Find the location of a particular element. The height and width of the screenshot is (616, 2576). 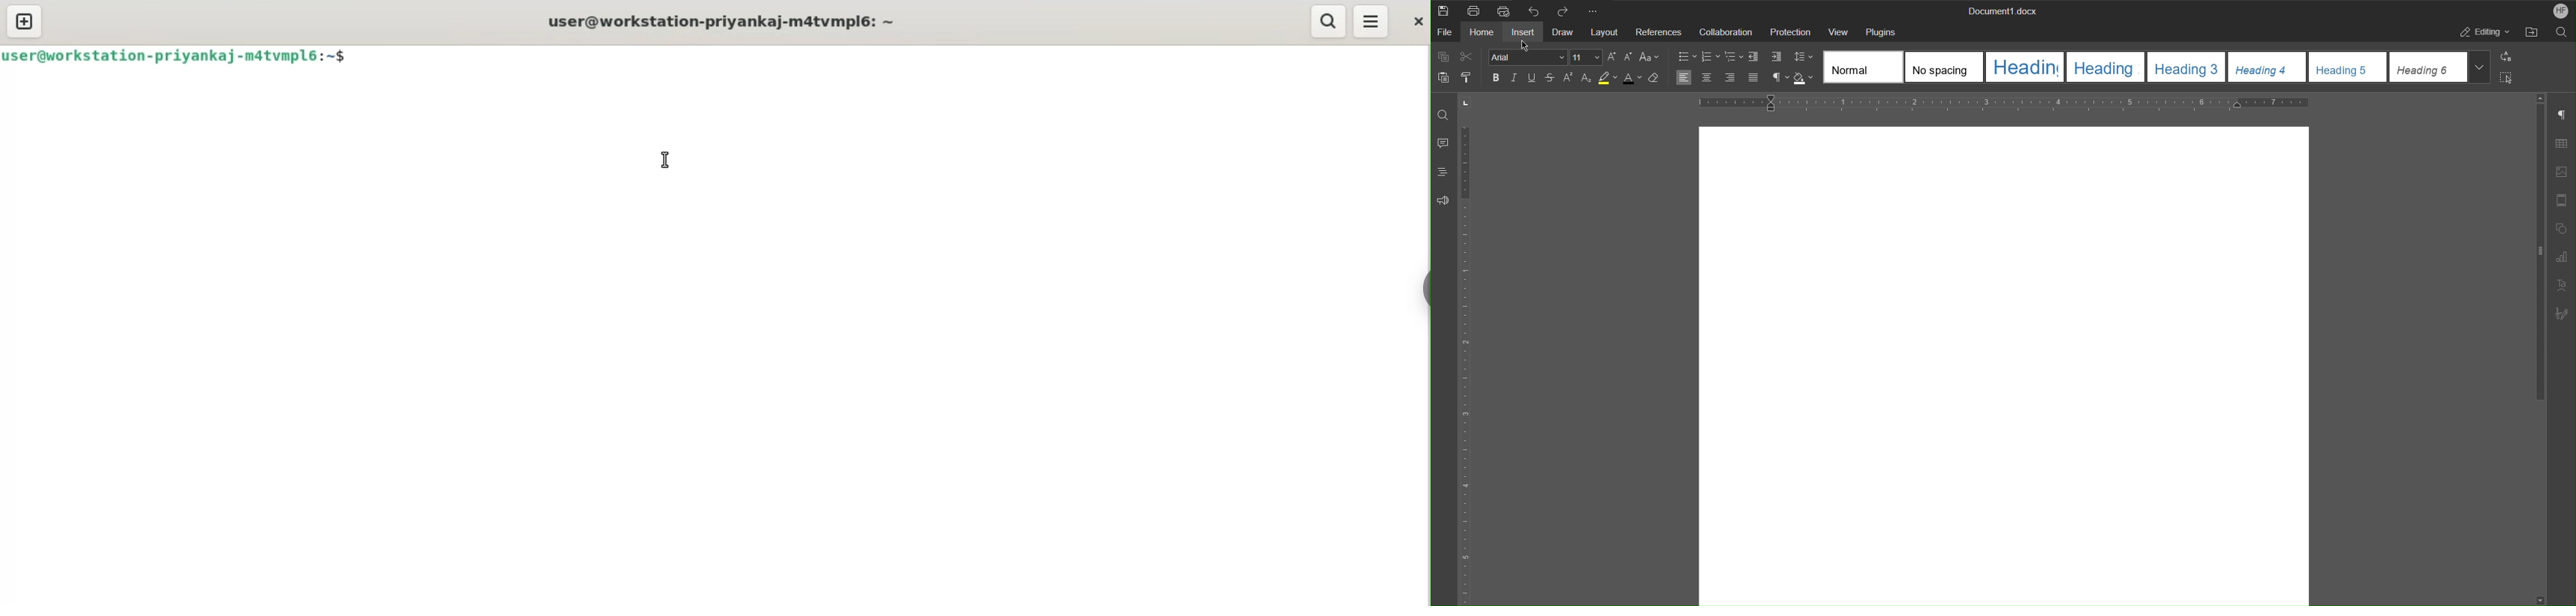

Strikethrough is located at coordinates (1551, 78).